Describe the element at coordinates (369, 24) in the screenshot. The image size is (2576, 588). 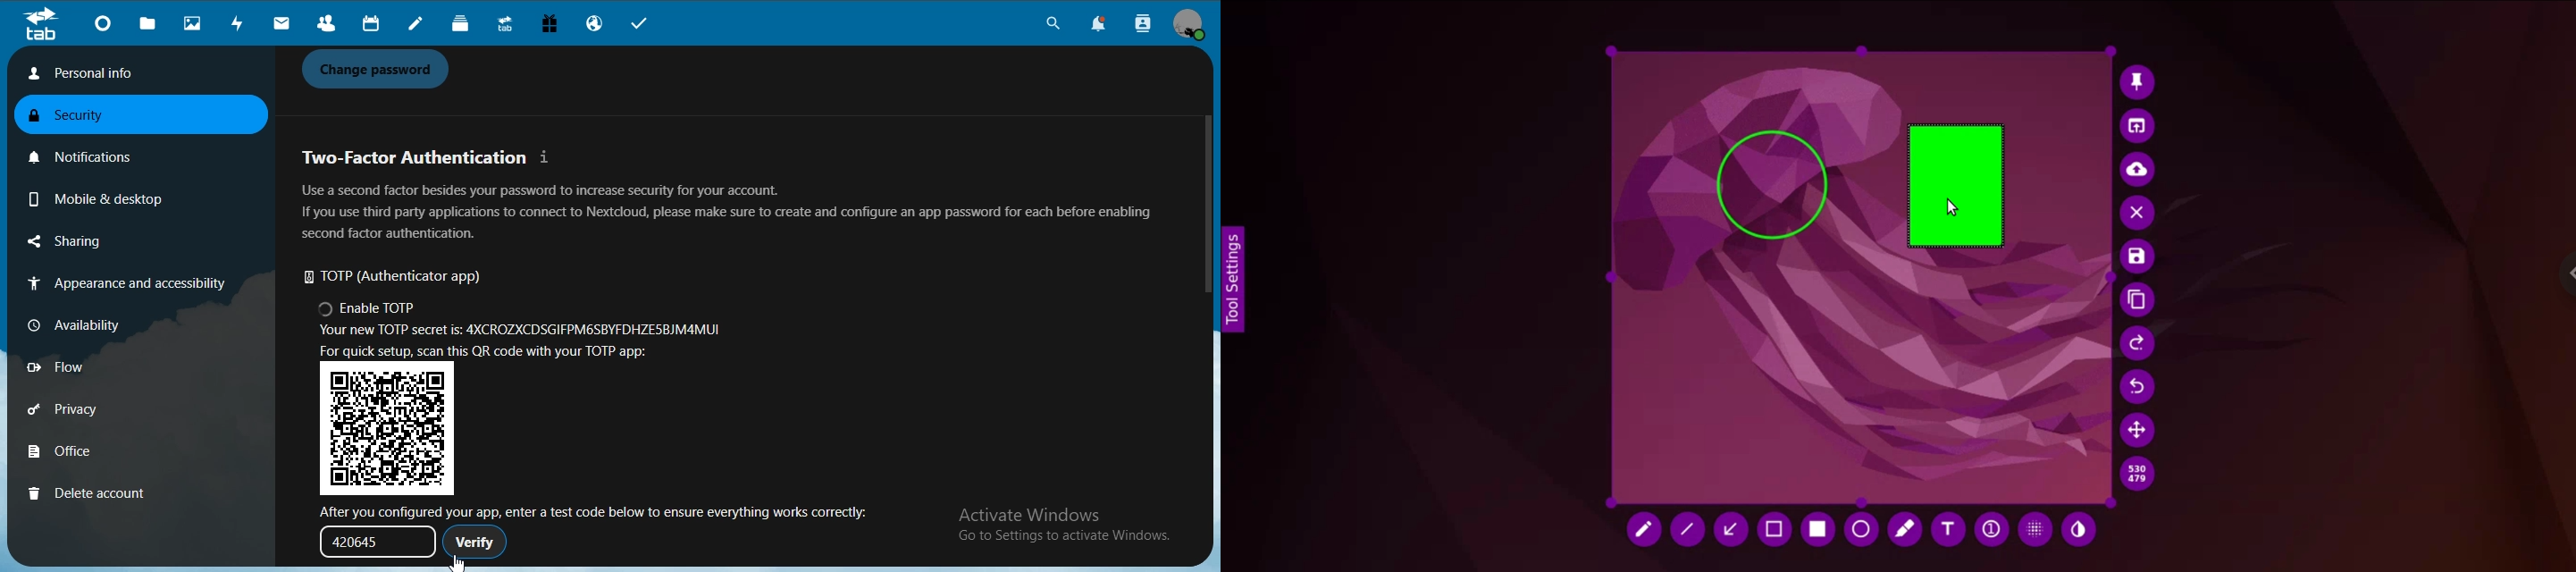
I see `calendar` at that location.